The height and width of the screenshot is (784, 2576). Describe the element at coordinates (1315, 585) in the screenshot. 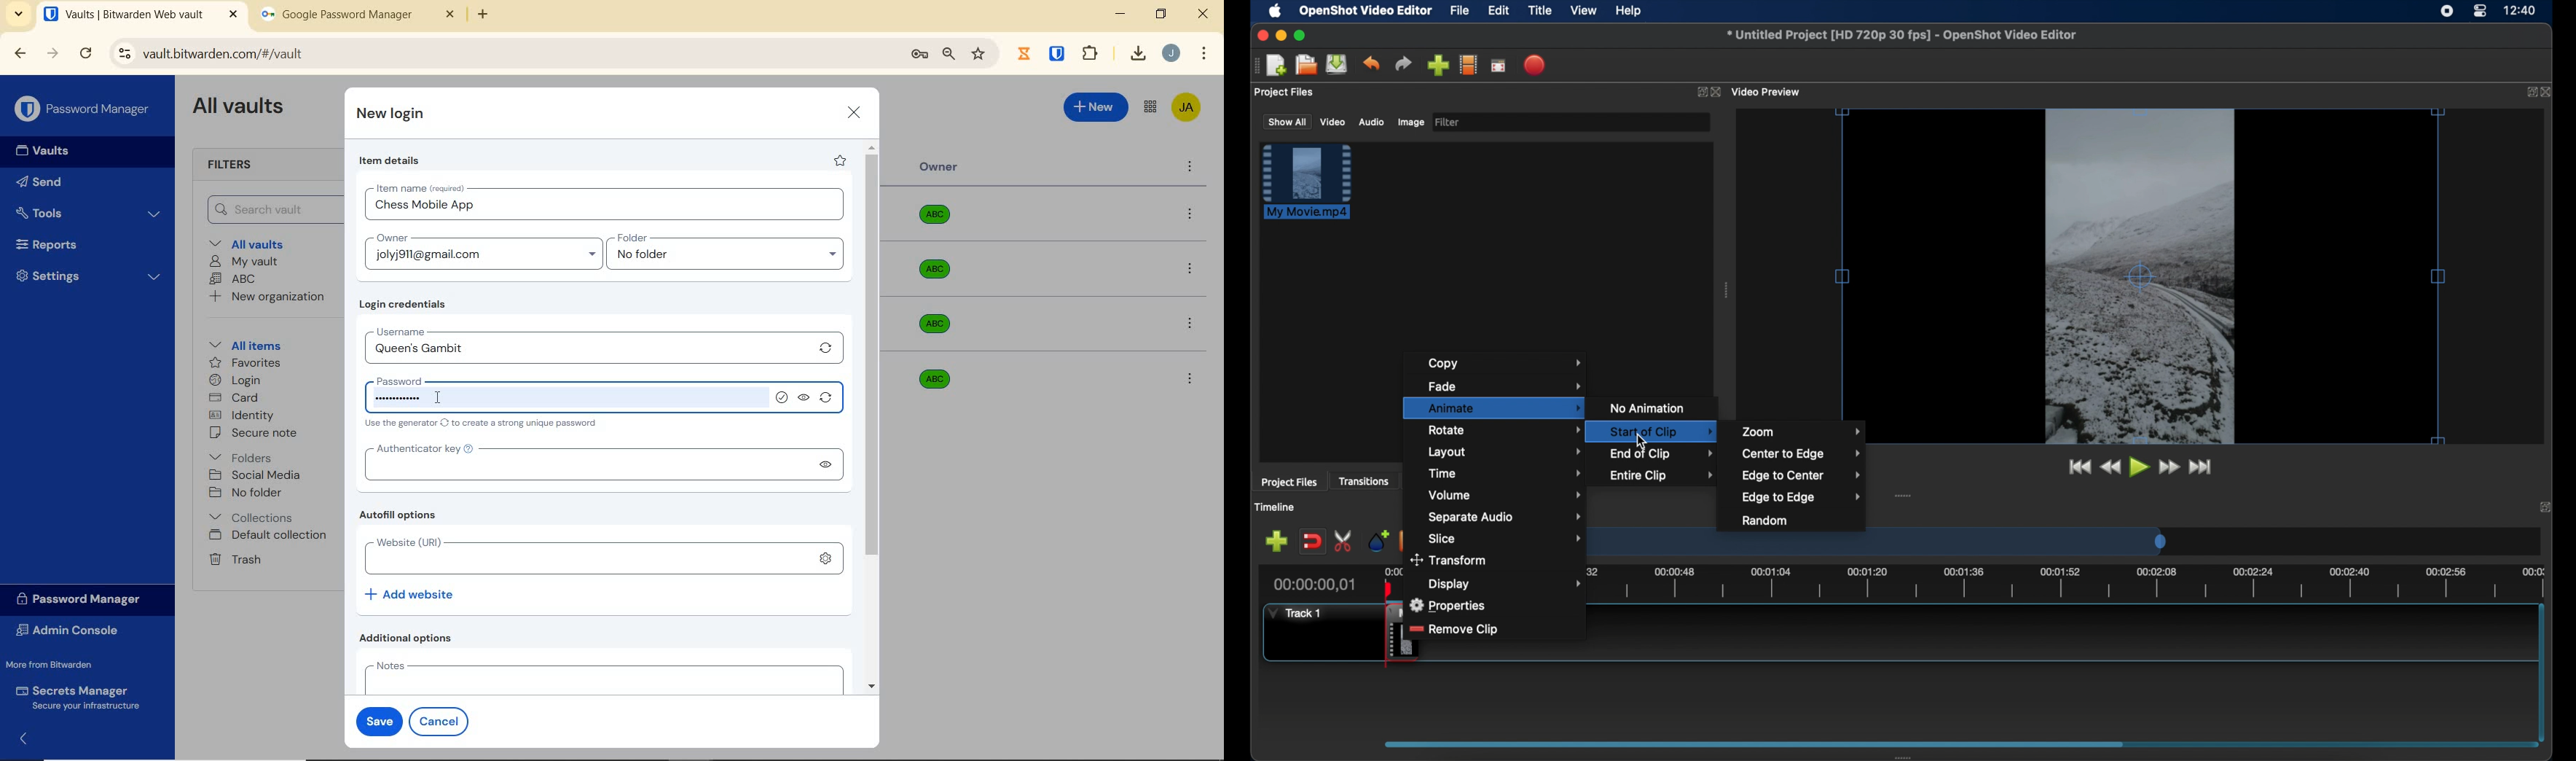

I see `current time indicator` at that location.